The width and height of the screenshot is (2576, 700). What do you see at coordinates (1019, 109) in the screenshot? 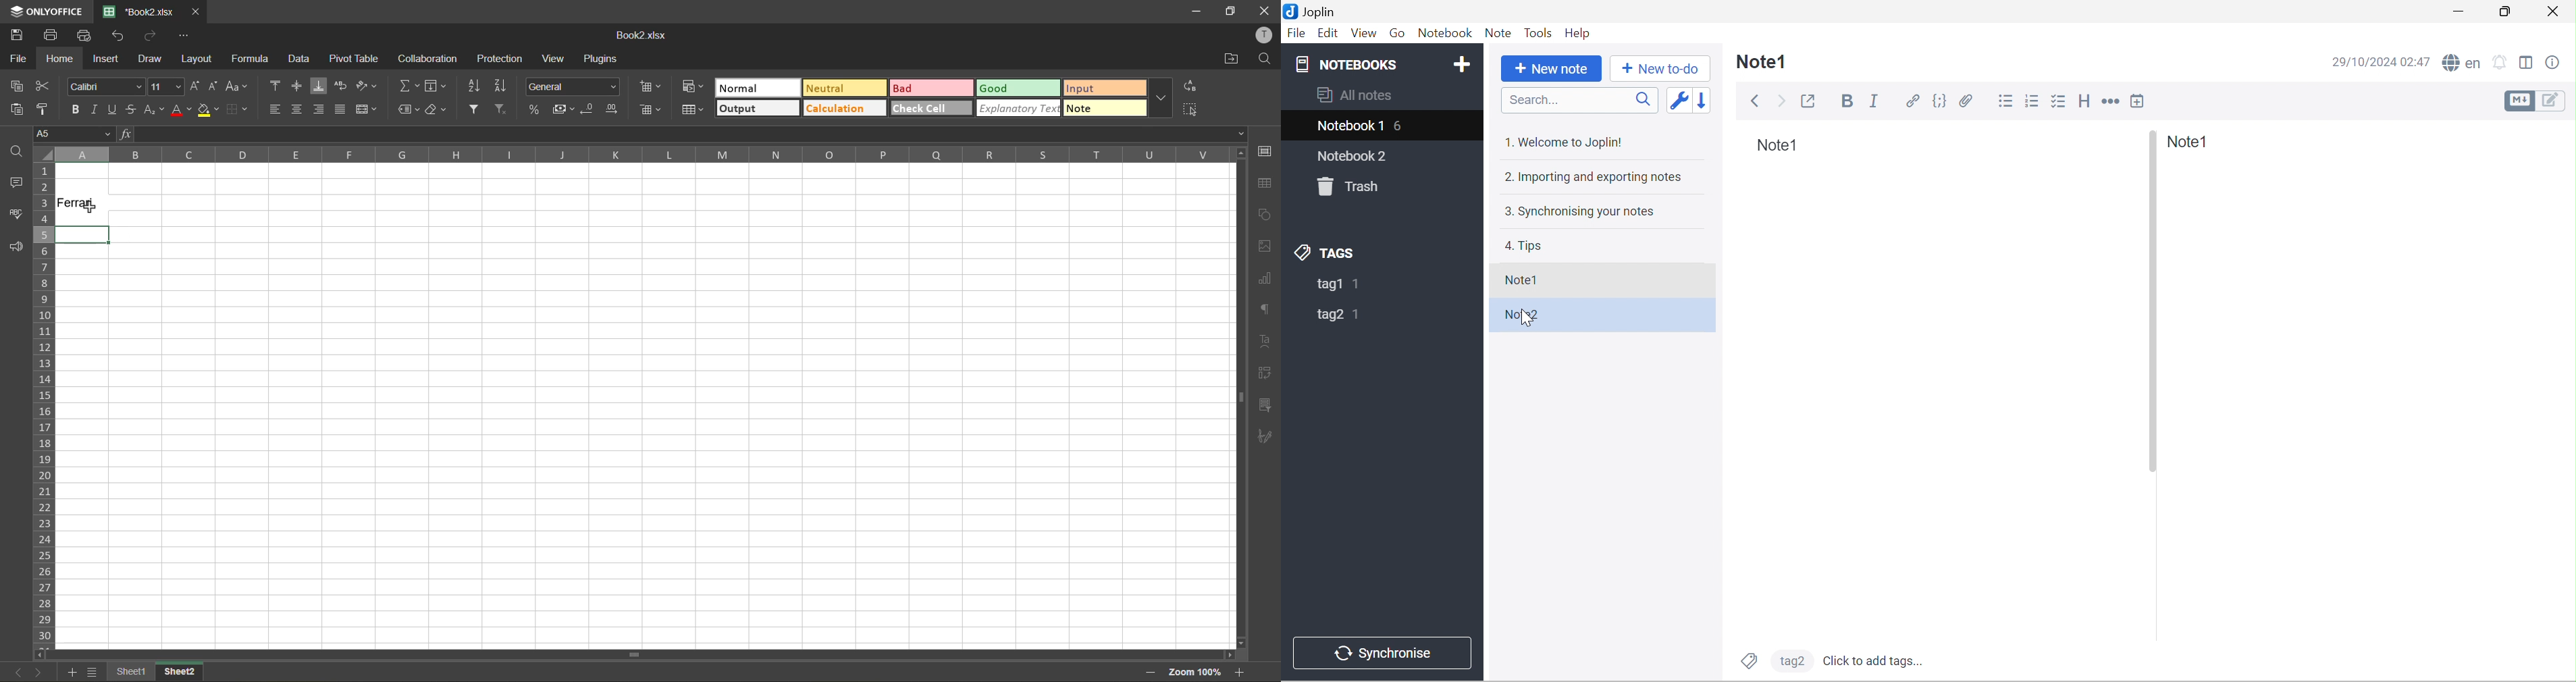
I see `explanatory text` at bounding box center [1019, 109].